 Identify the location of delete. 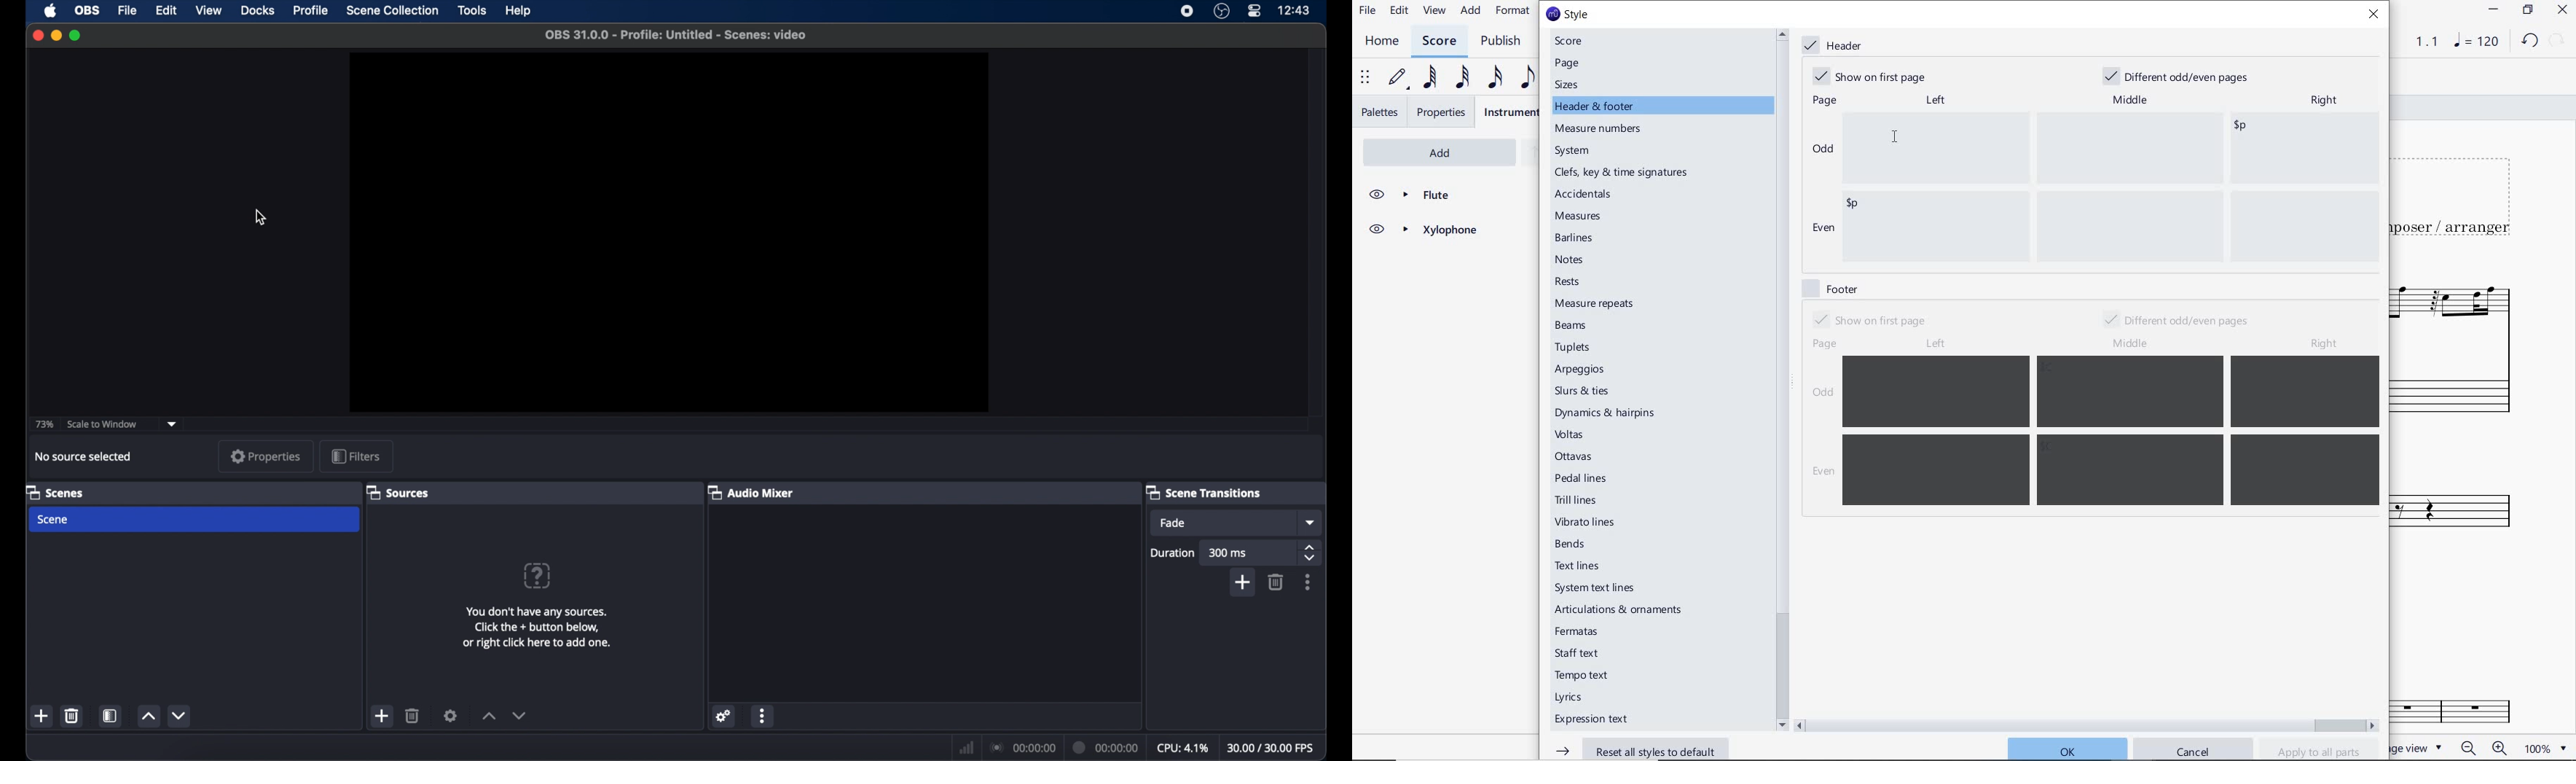
(1277, 582).